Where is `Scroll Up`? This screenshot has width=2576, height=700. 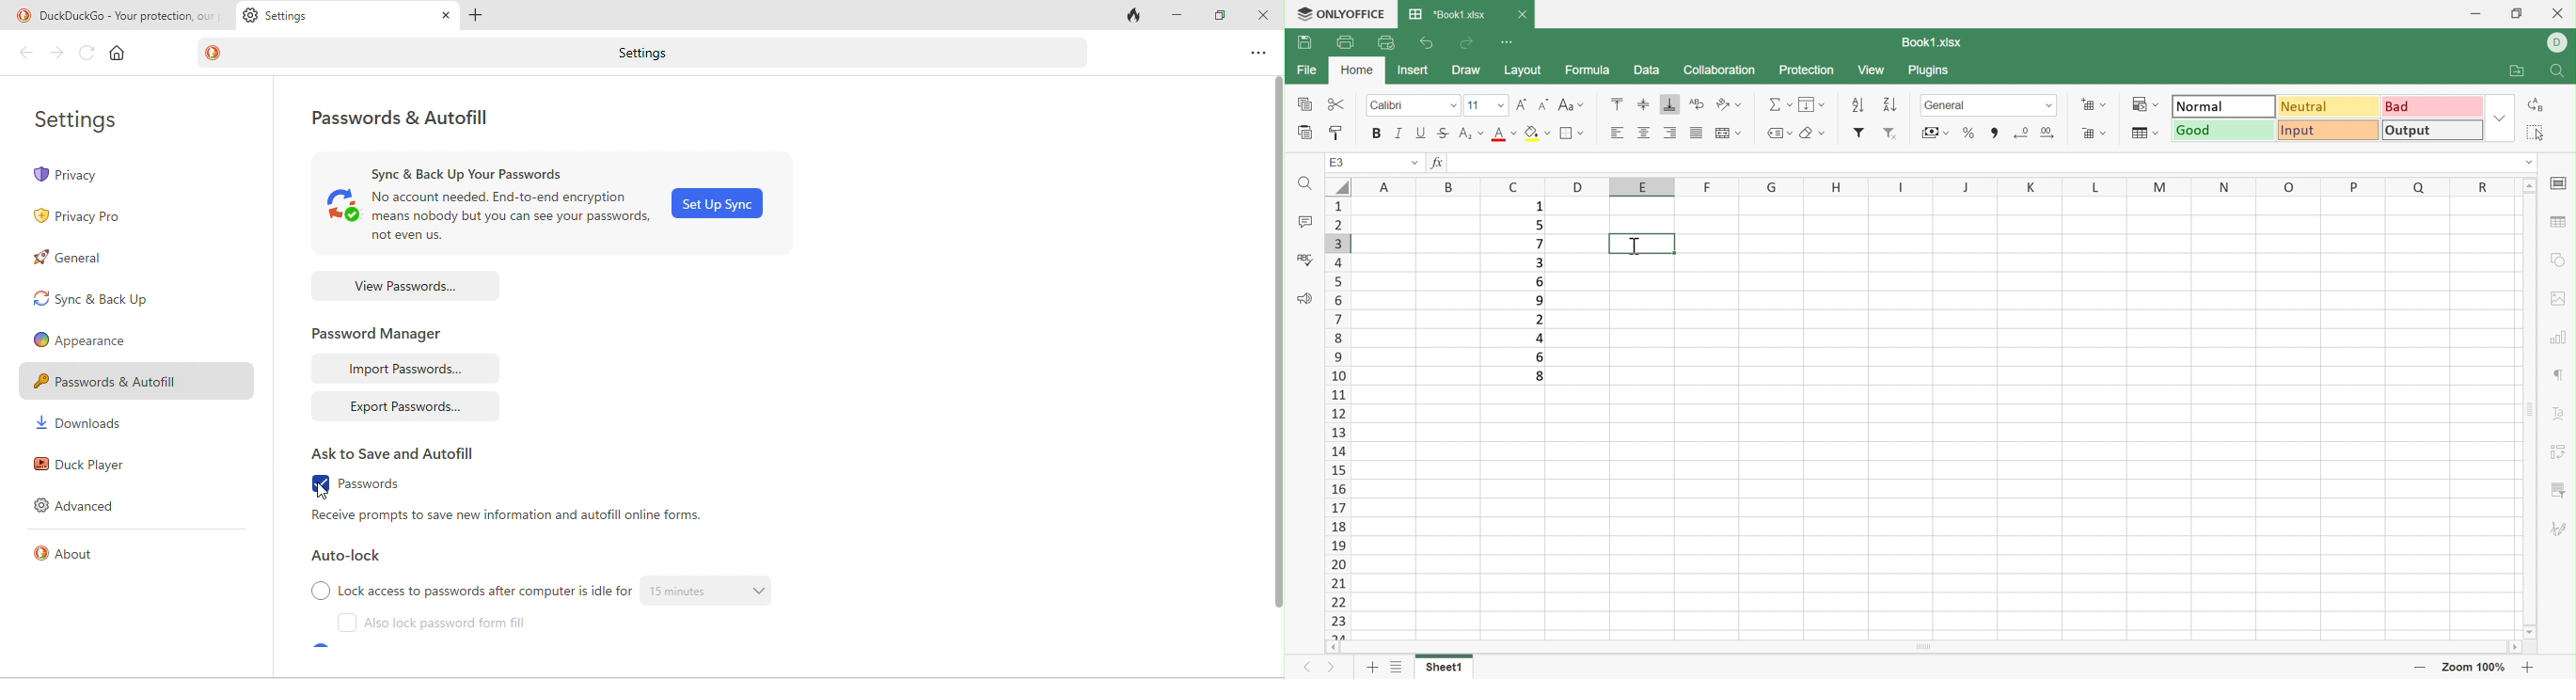
Scroll Up is located at coordinates (2529, 185).